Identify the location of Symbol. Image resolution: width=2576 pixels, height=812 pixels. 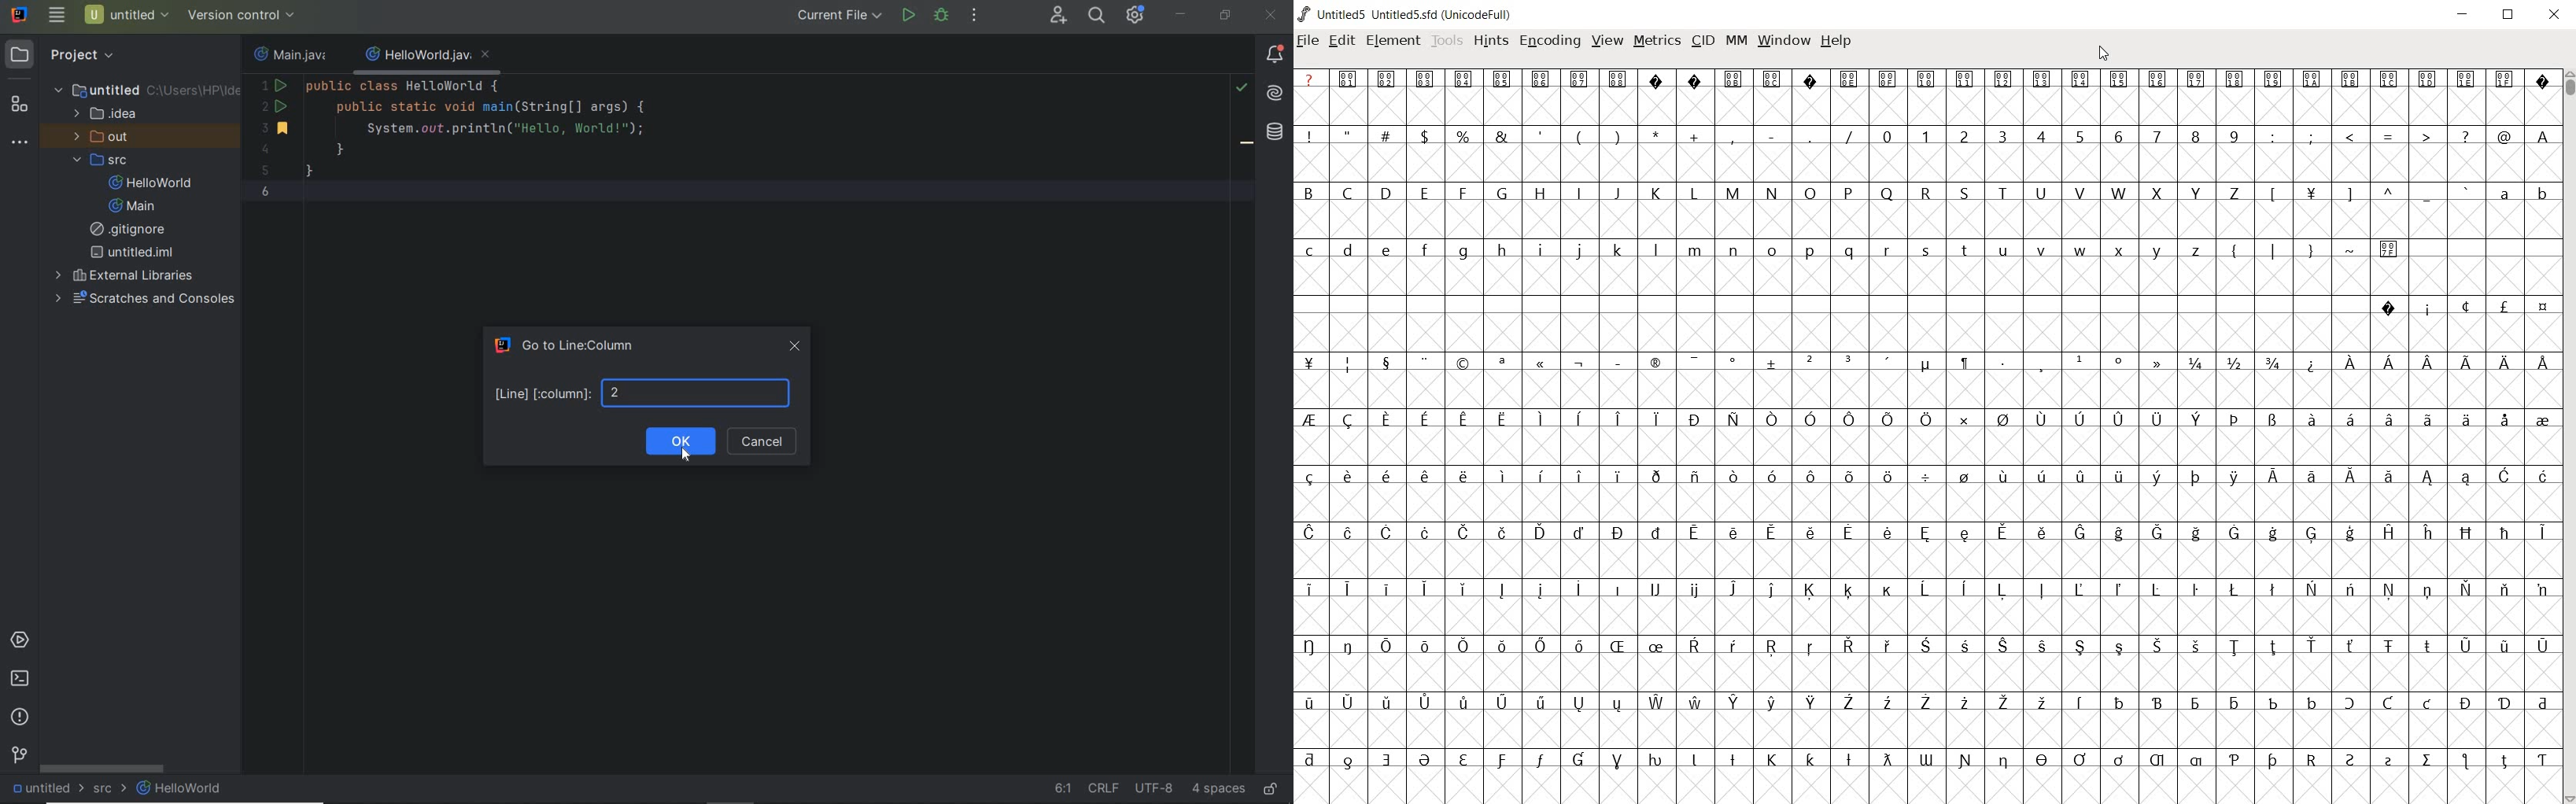
(2427, 533).